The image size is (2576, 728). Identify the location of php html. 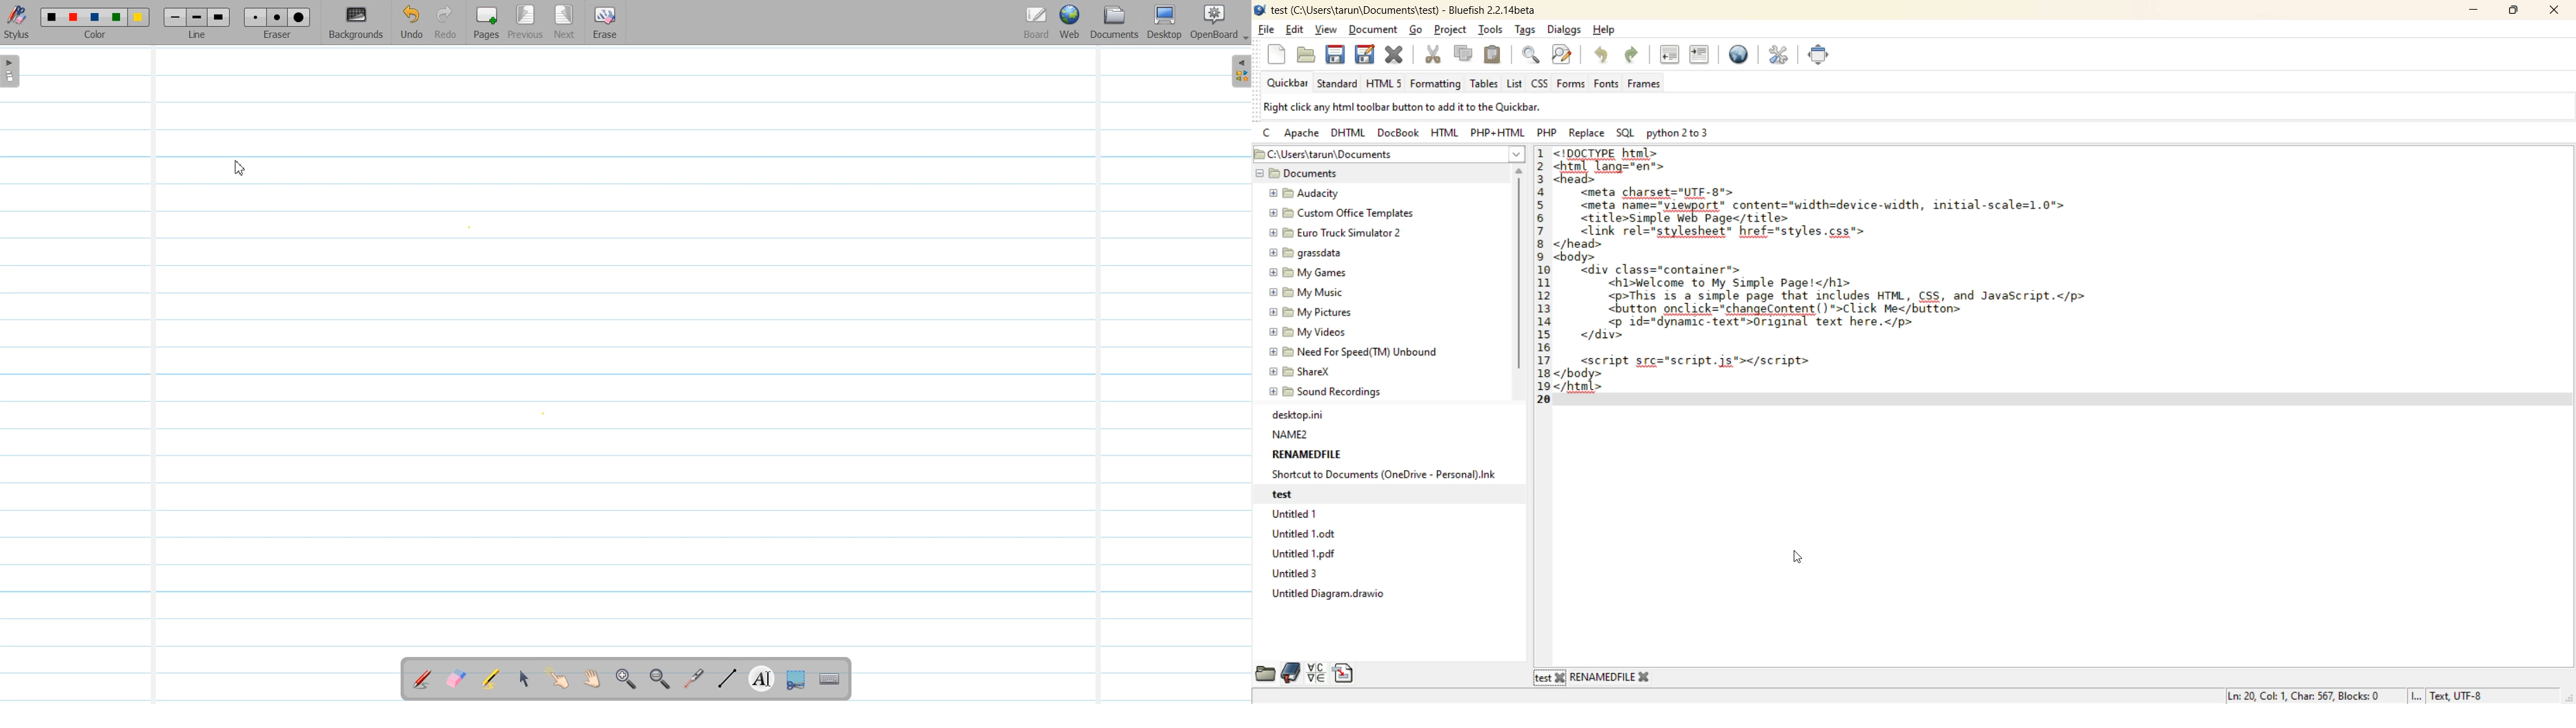
(1499, 133).